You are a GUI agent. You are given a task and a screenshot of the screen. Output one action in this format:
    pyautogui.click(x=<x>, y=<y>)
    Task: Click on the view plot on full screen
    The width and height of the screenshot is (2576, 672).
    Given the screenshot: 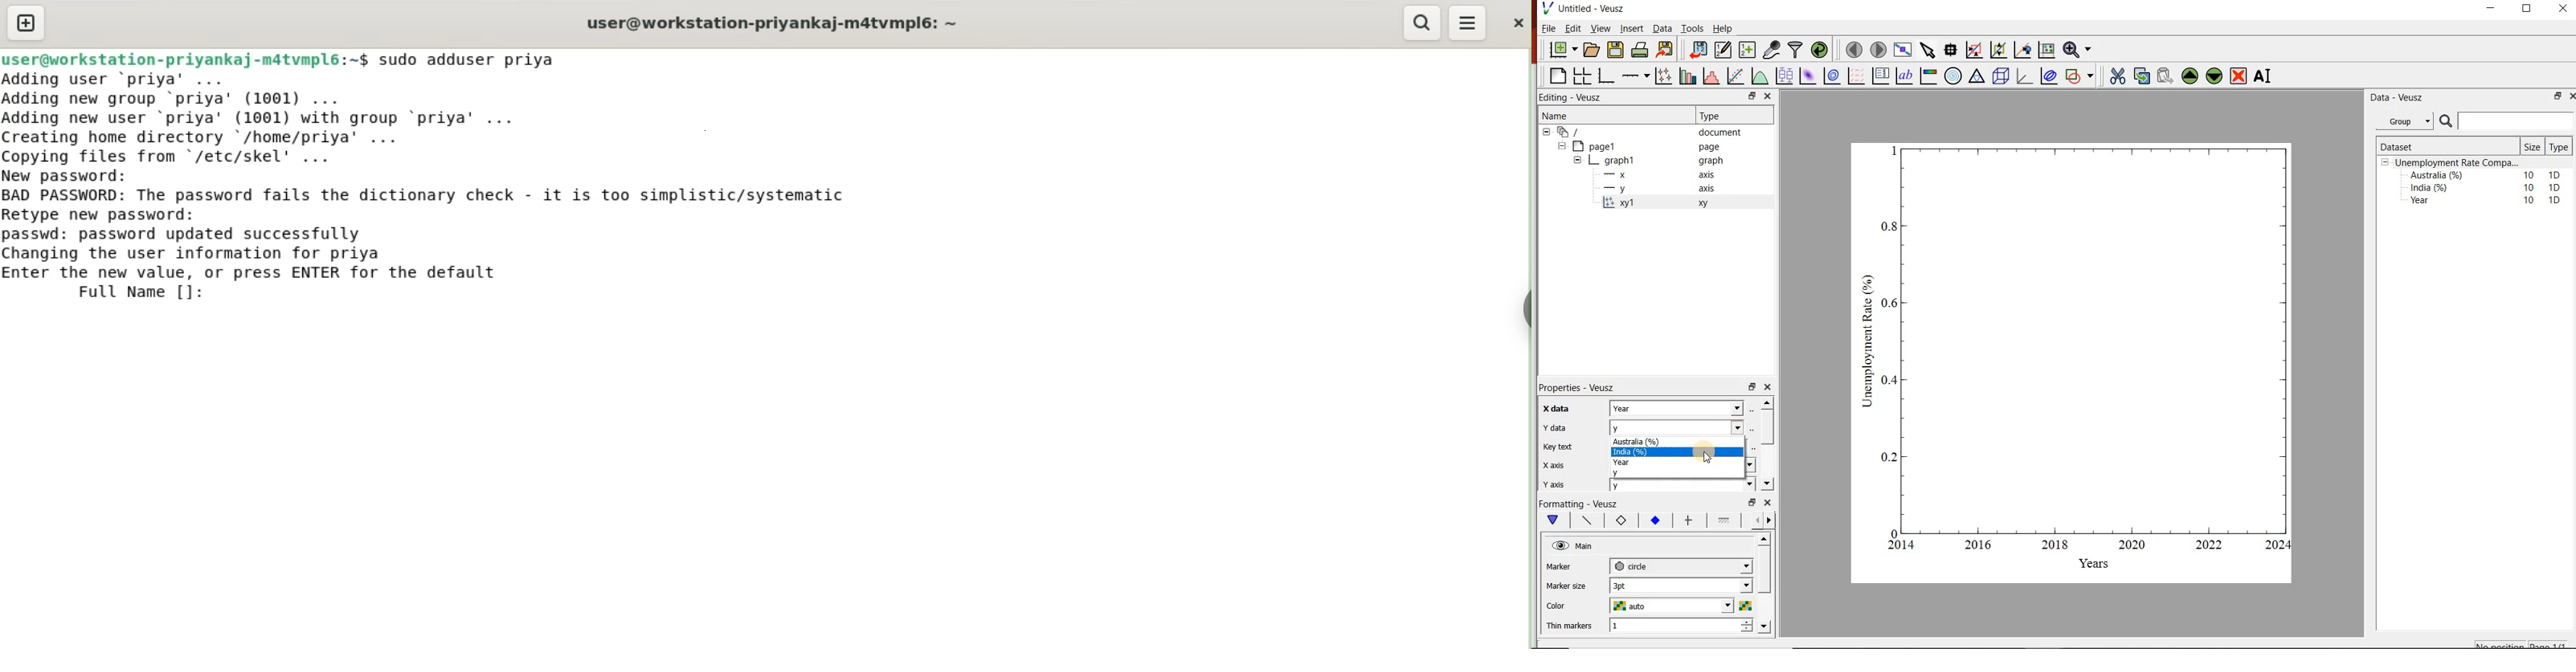 What is the action you would take?
    pyautogui.click(x=1904, y=49)
    